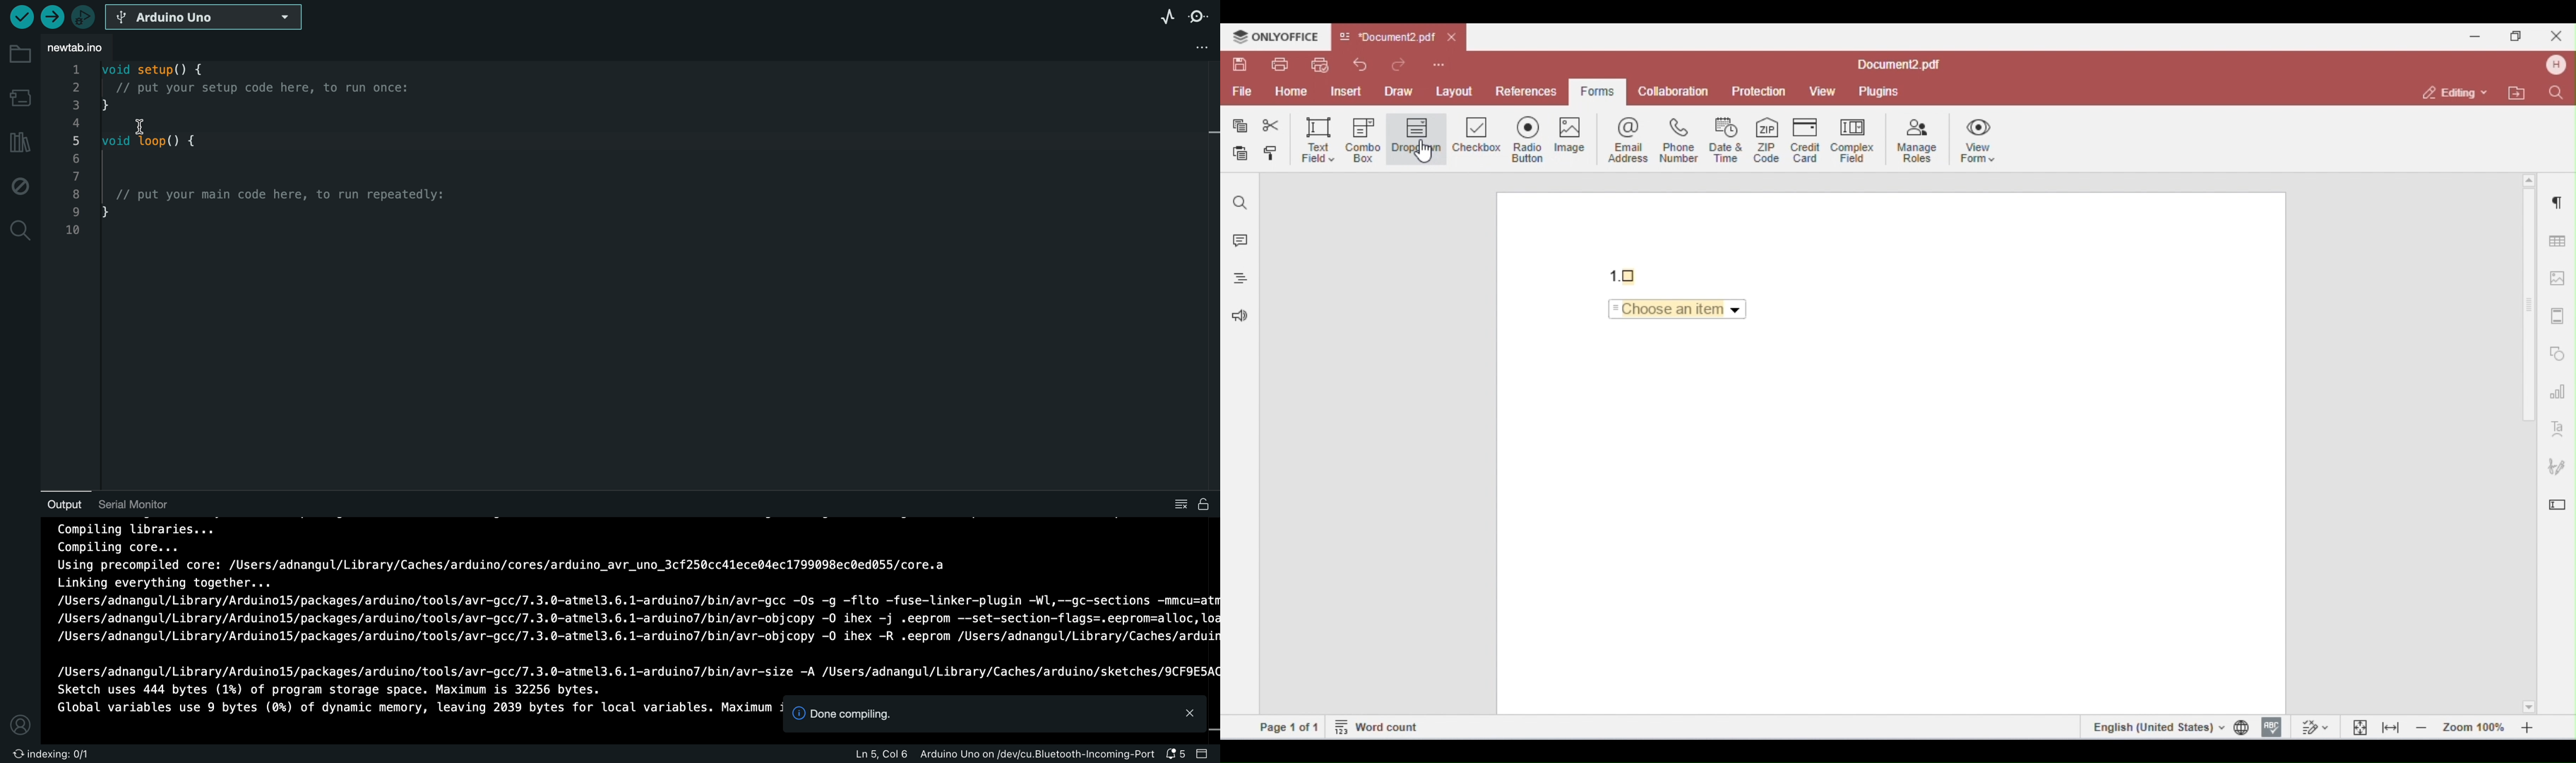 The height and width of the screenshot is (784, 2576). I want to click on code, so click(273, 177).